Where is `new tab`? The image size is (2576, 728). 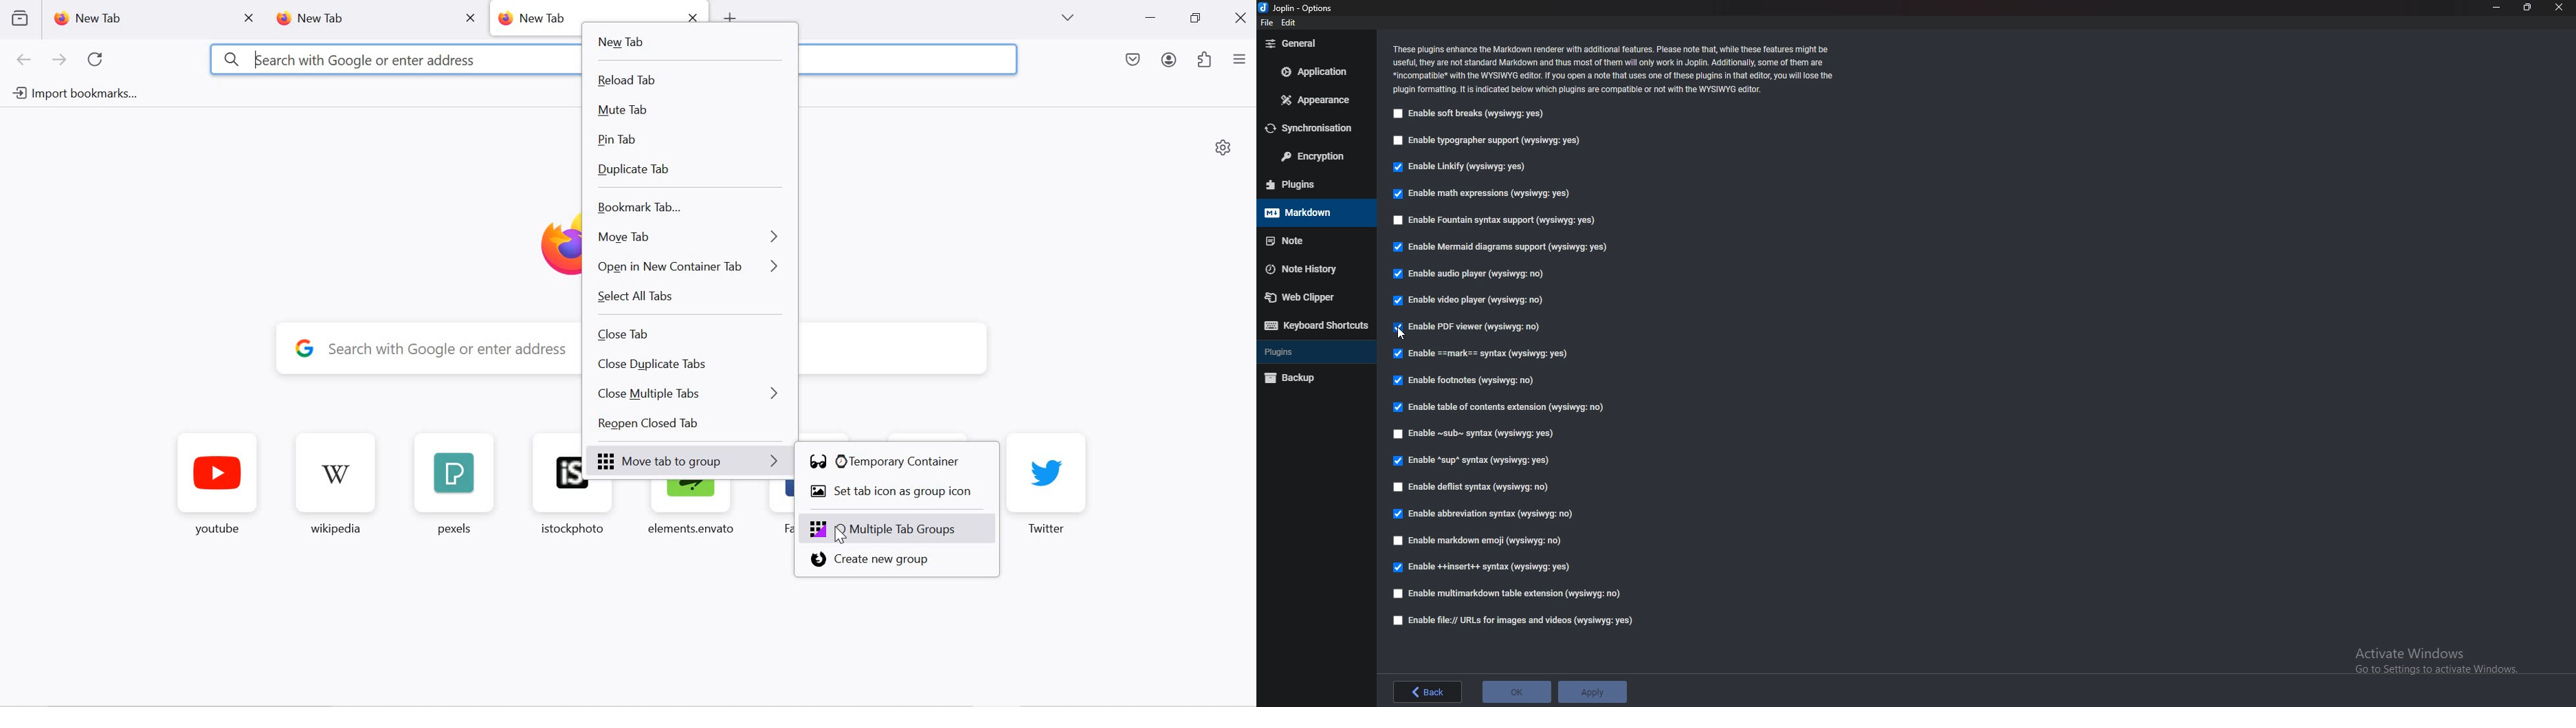 new tab is located at coordinates (688, 44).